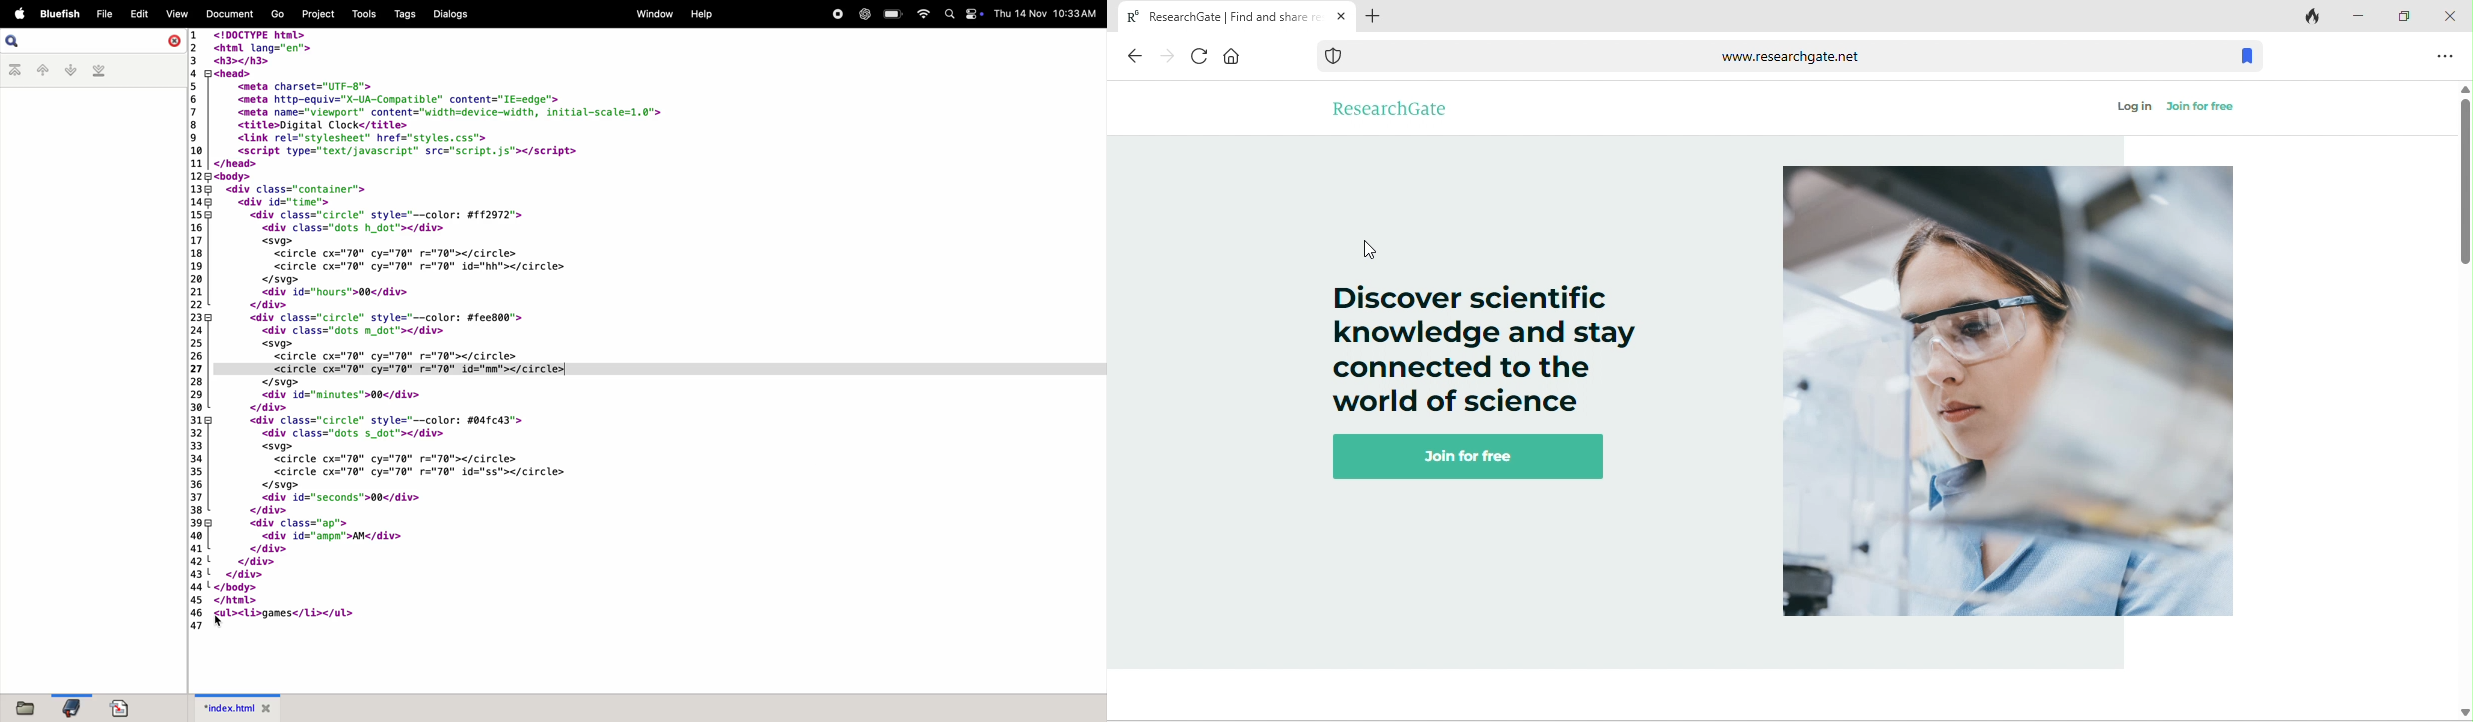 The image size is (2492, 728). I want to click on project, so click(317, 15).